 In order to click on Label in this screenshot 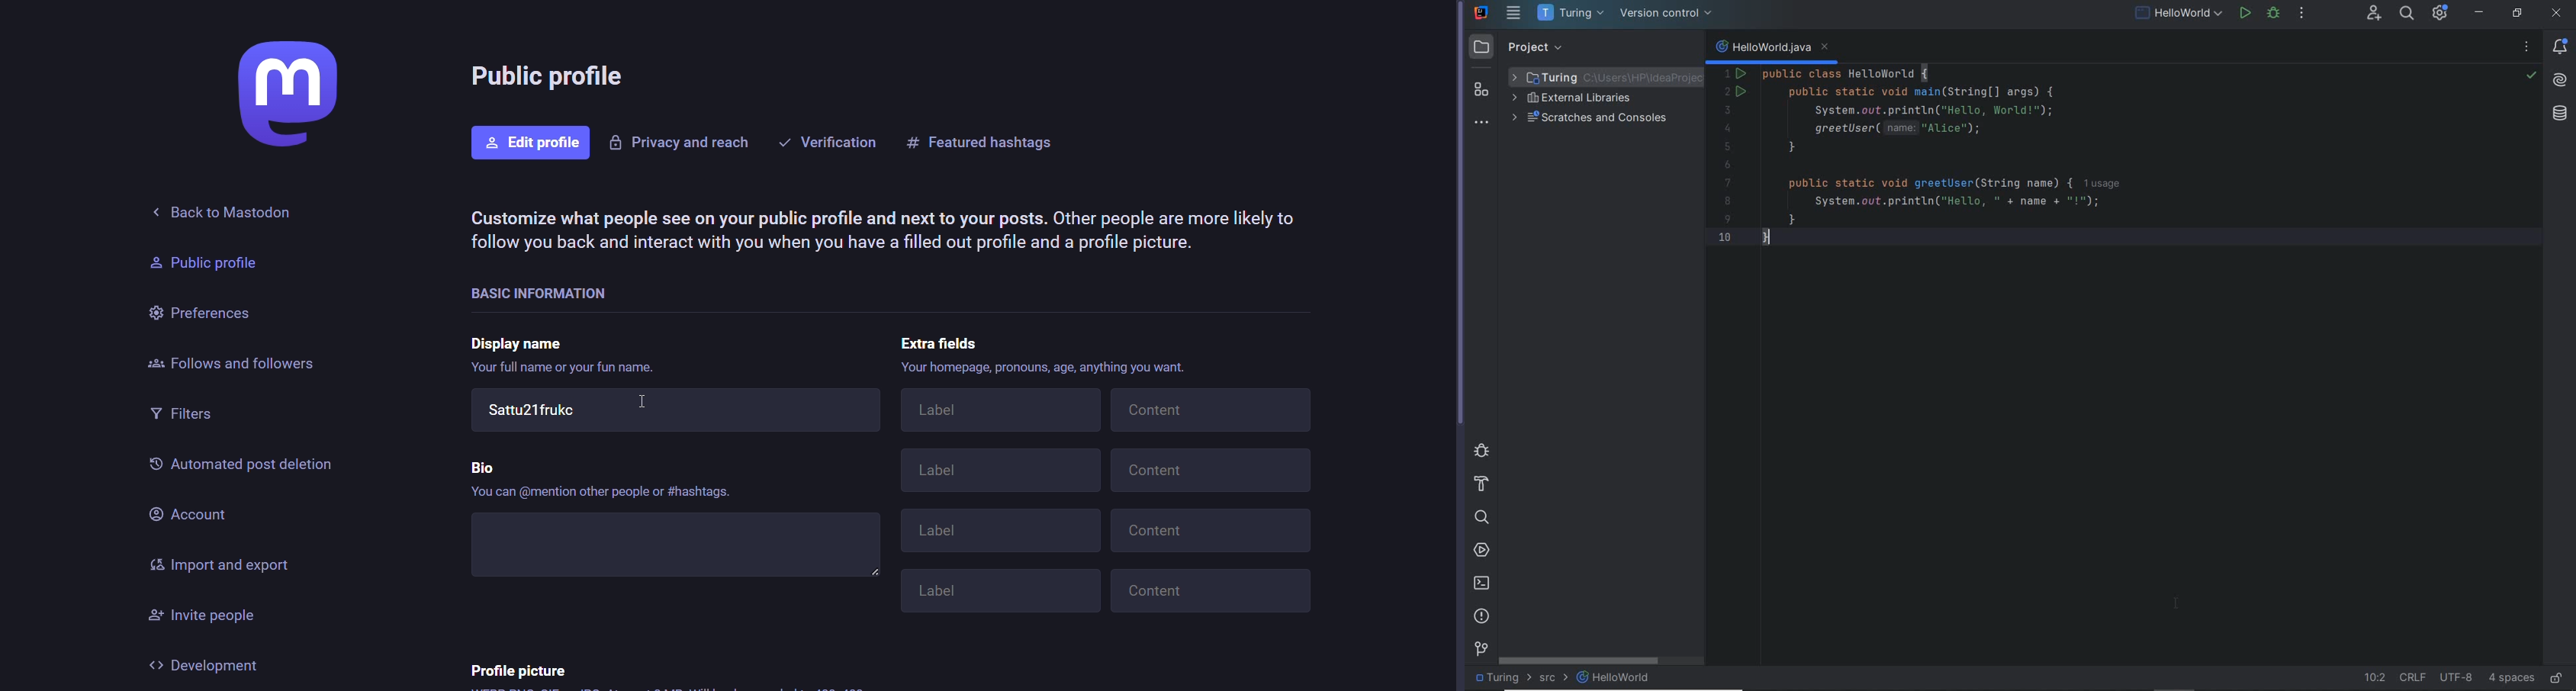, I will do `click(995, 409)`.